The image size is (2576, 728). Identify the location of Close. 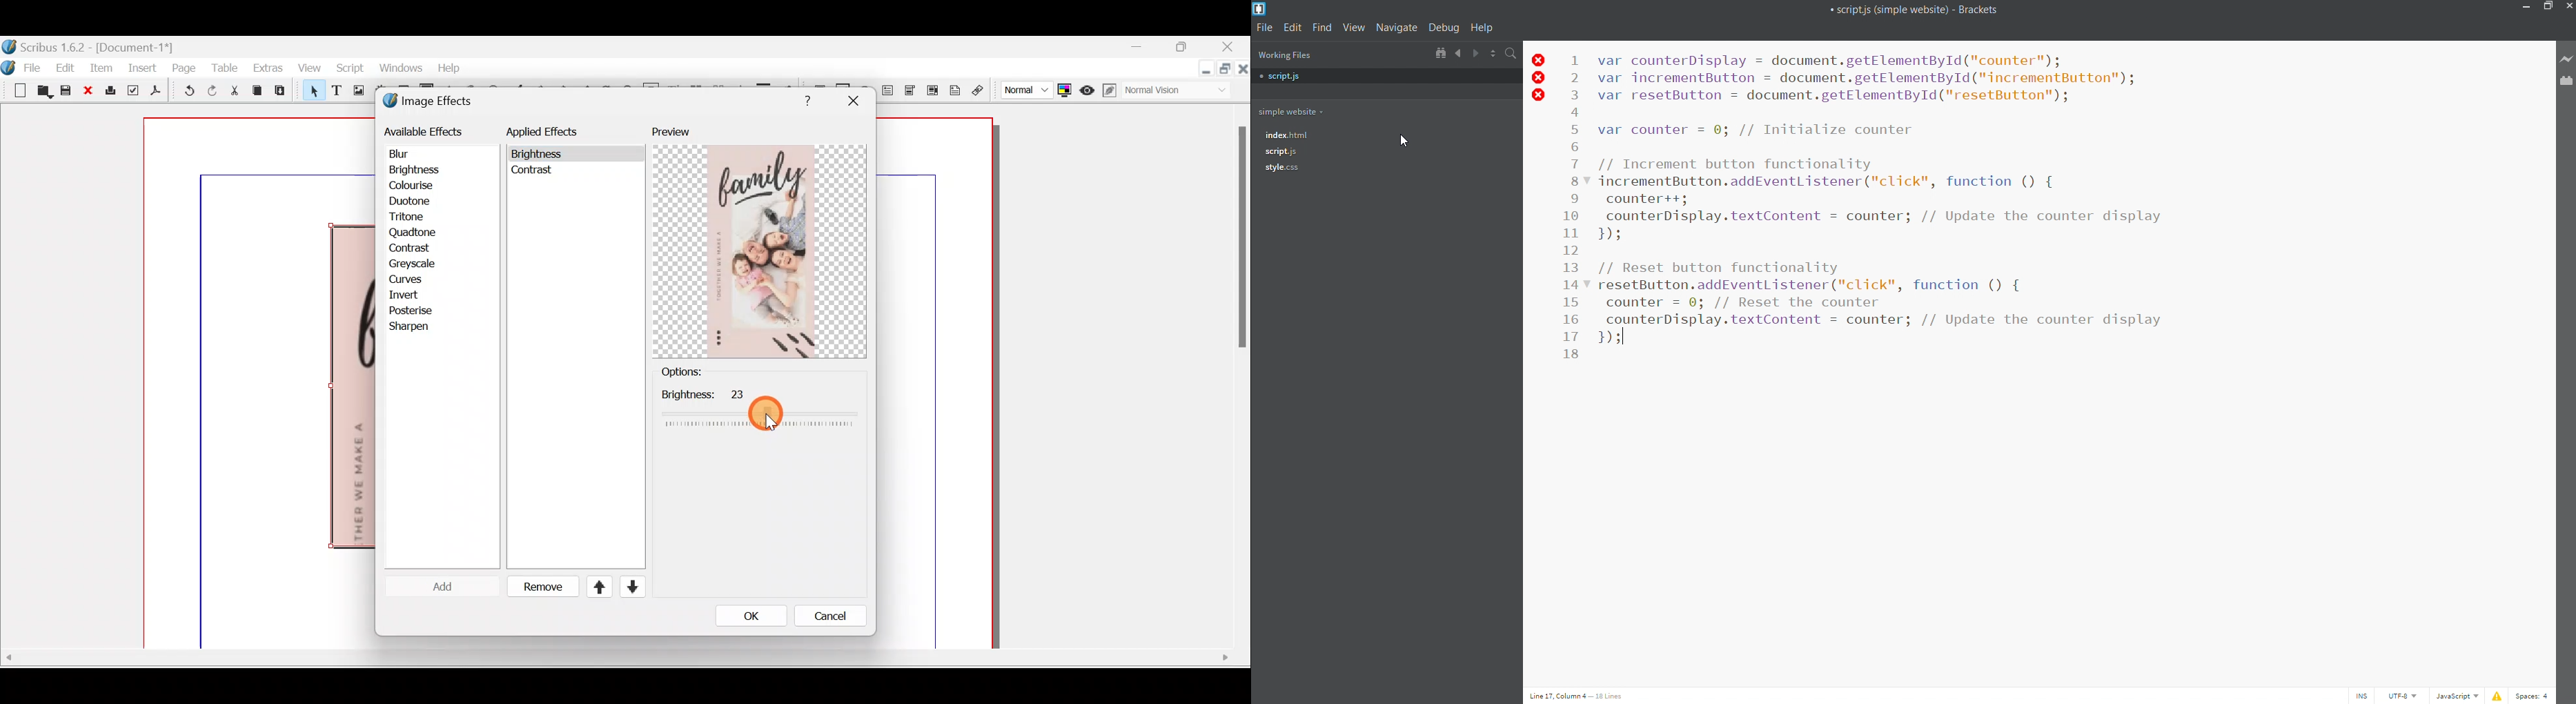
(88, 91).